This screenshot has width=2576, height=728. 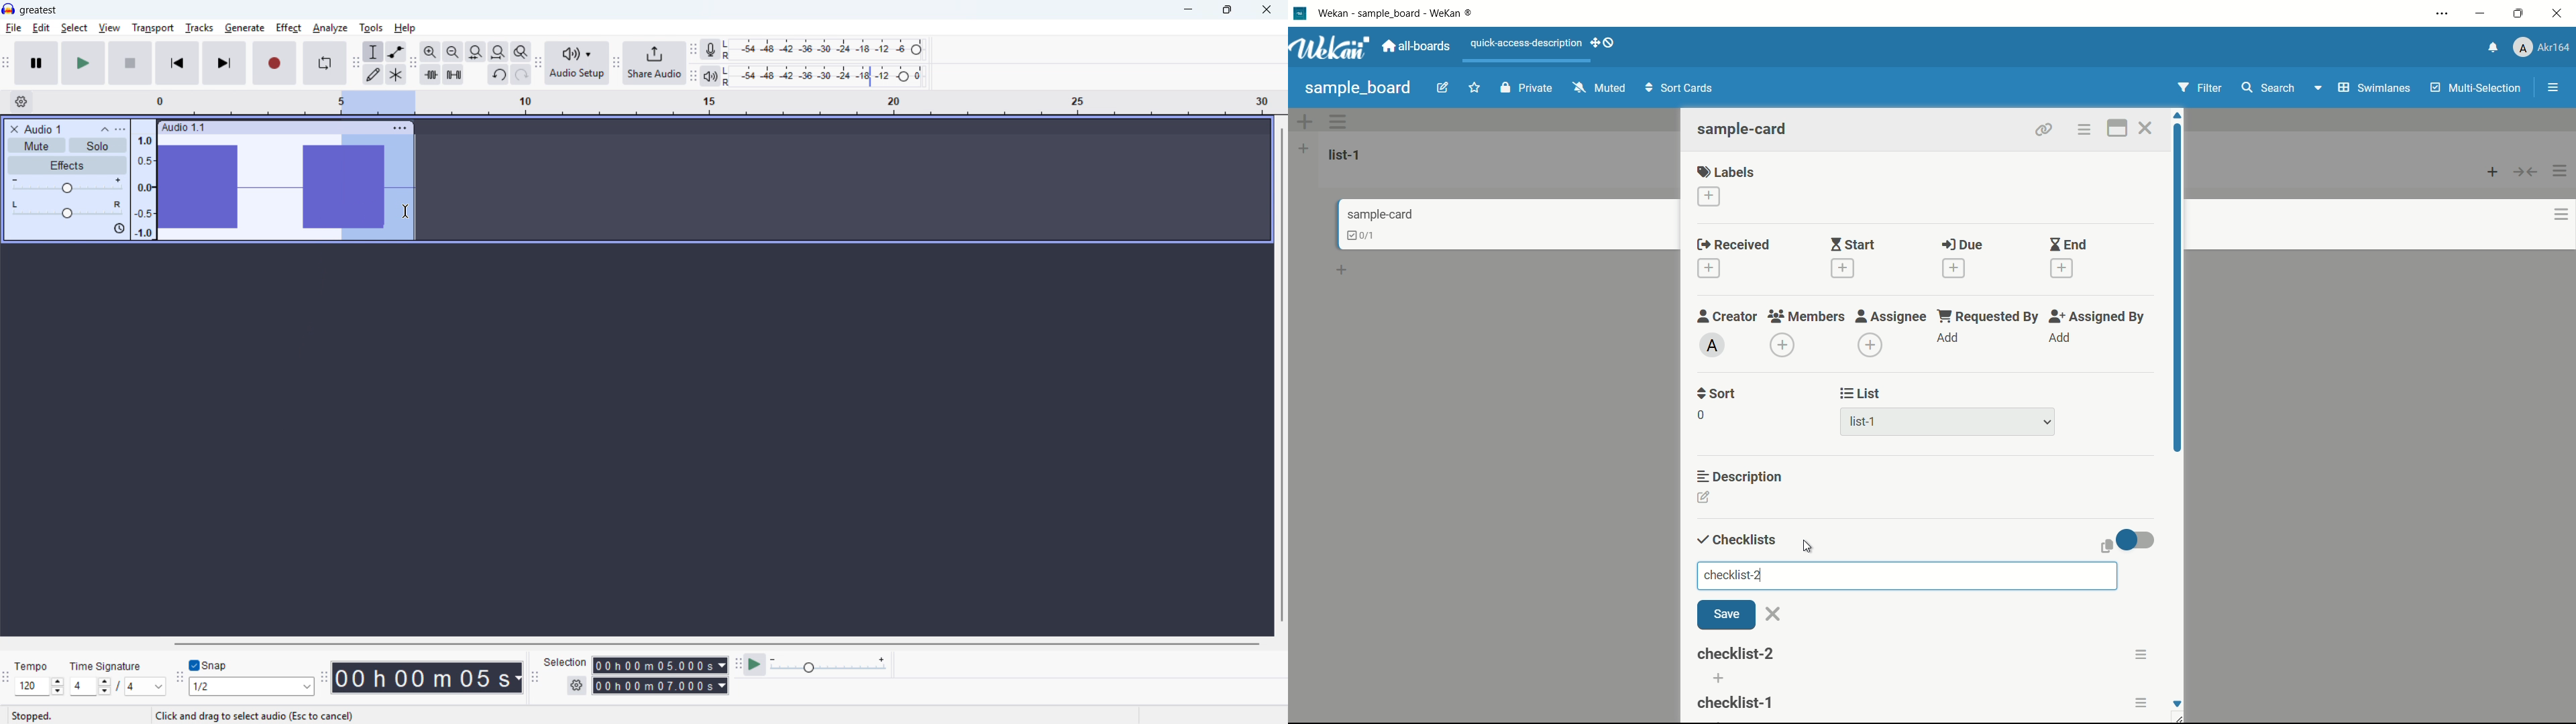 I want to click on , so click(x=31, y=668).